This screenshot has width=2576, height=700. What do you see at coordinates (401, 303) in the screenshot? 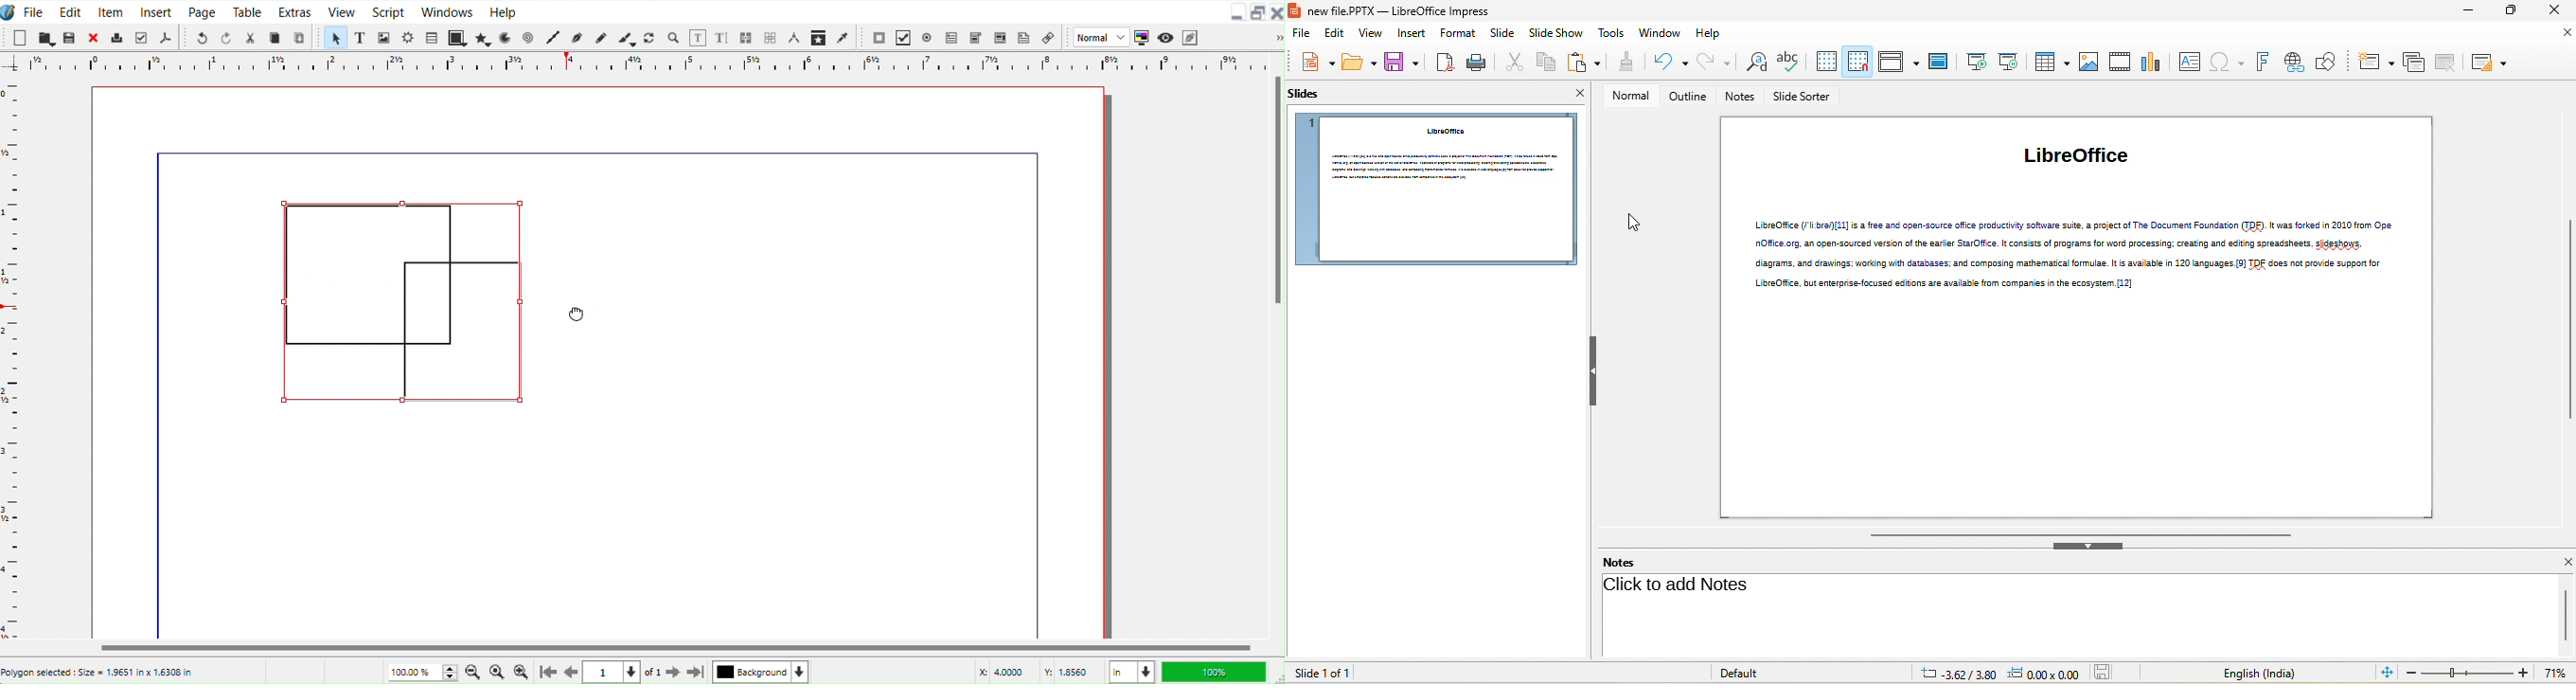
I see `Shapes are selected` at bounding box center [401, 303].